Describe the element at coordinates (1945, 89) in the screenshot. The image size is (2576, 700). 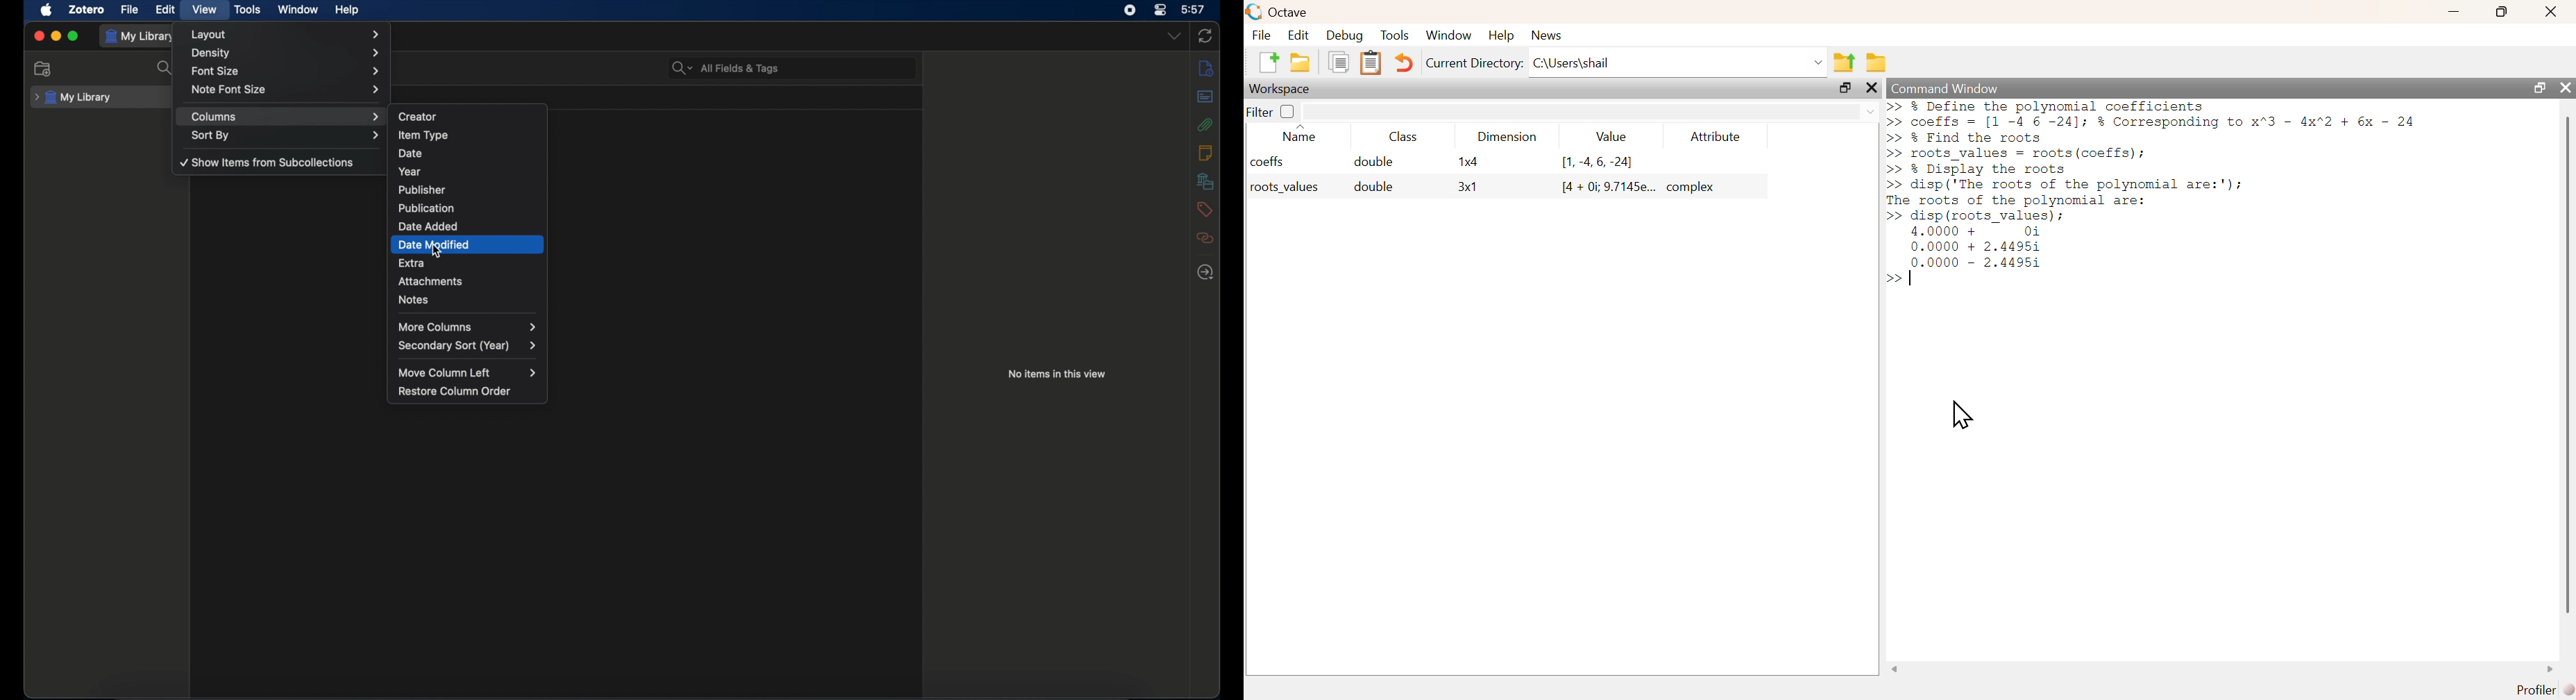
I see `Command Window` at that location.